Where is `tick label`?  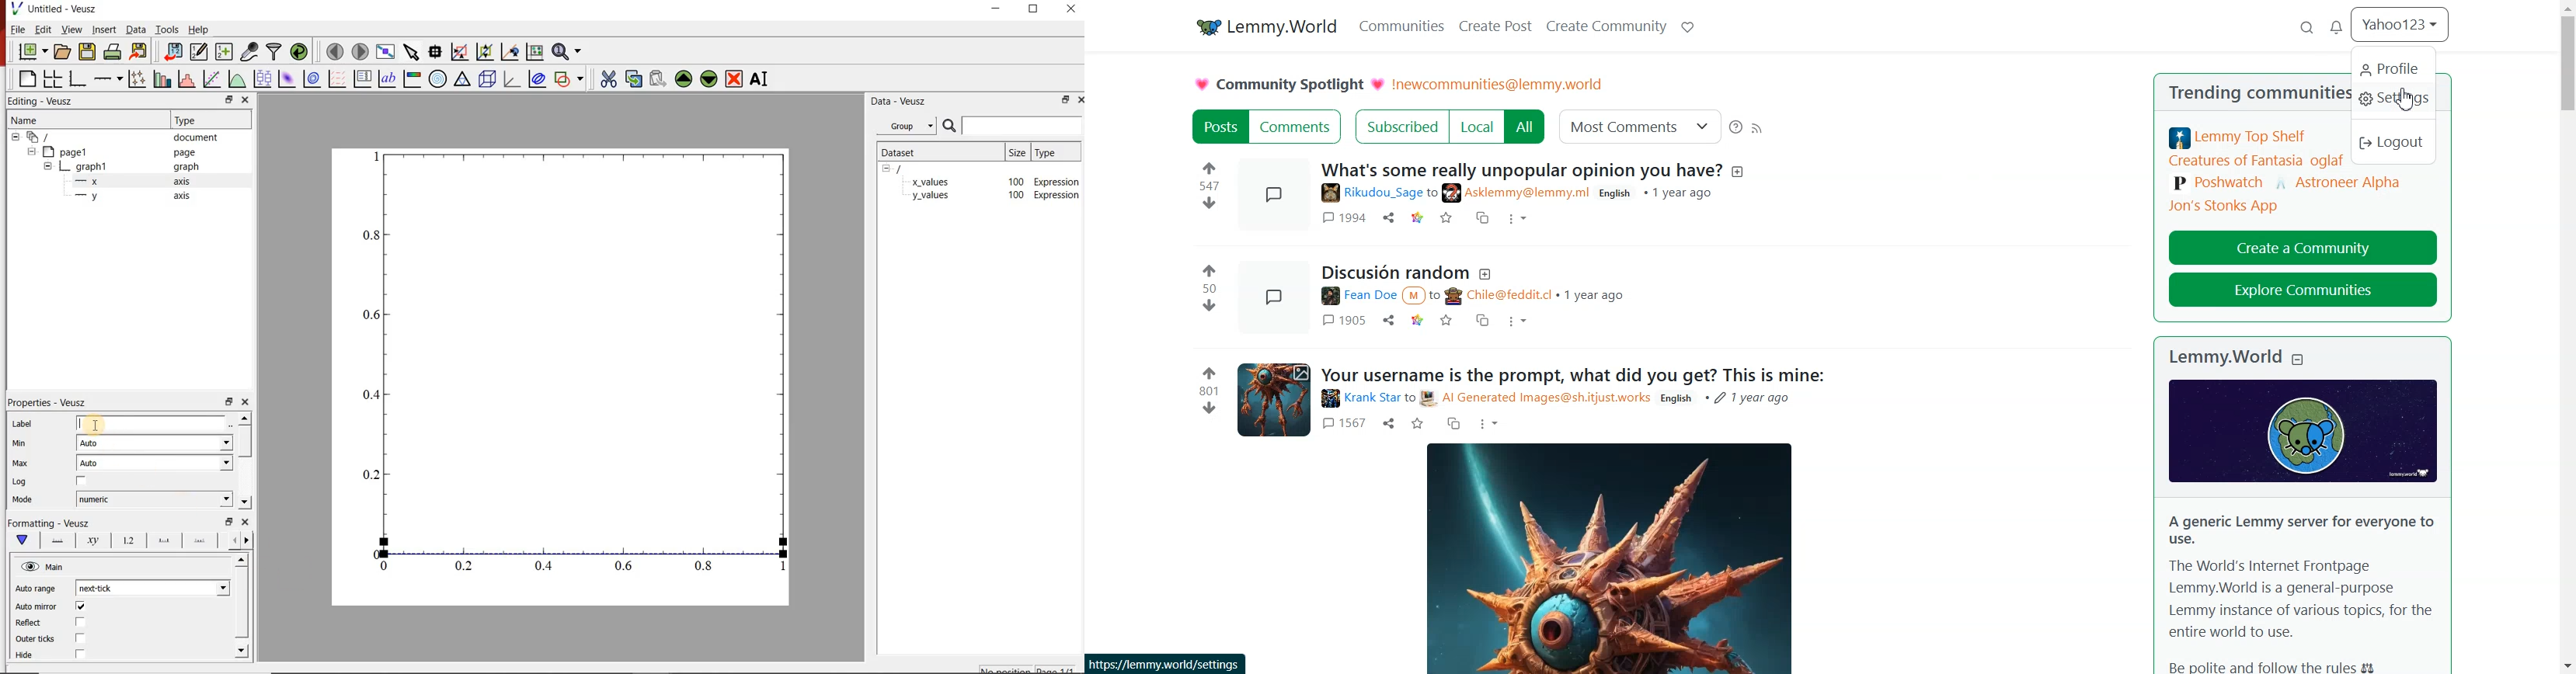 tick label is located at coordinates (130, 540).